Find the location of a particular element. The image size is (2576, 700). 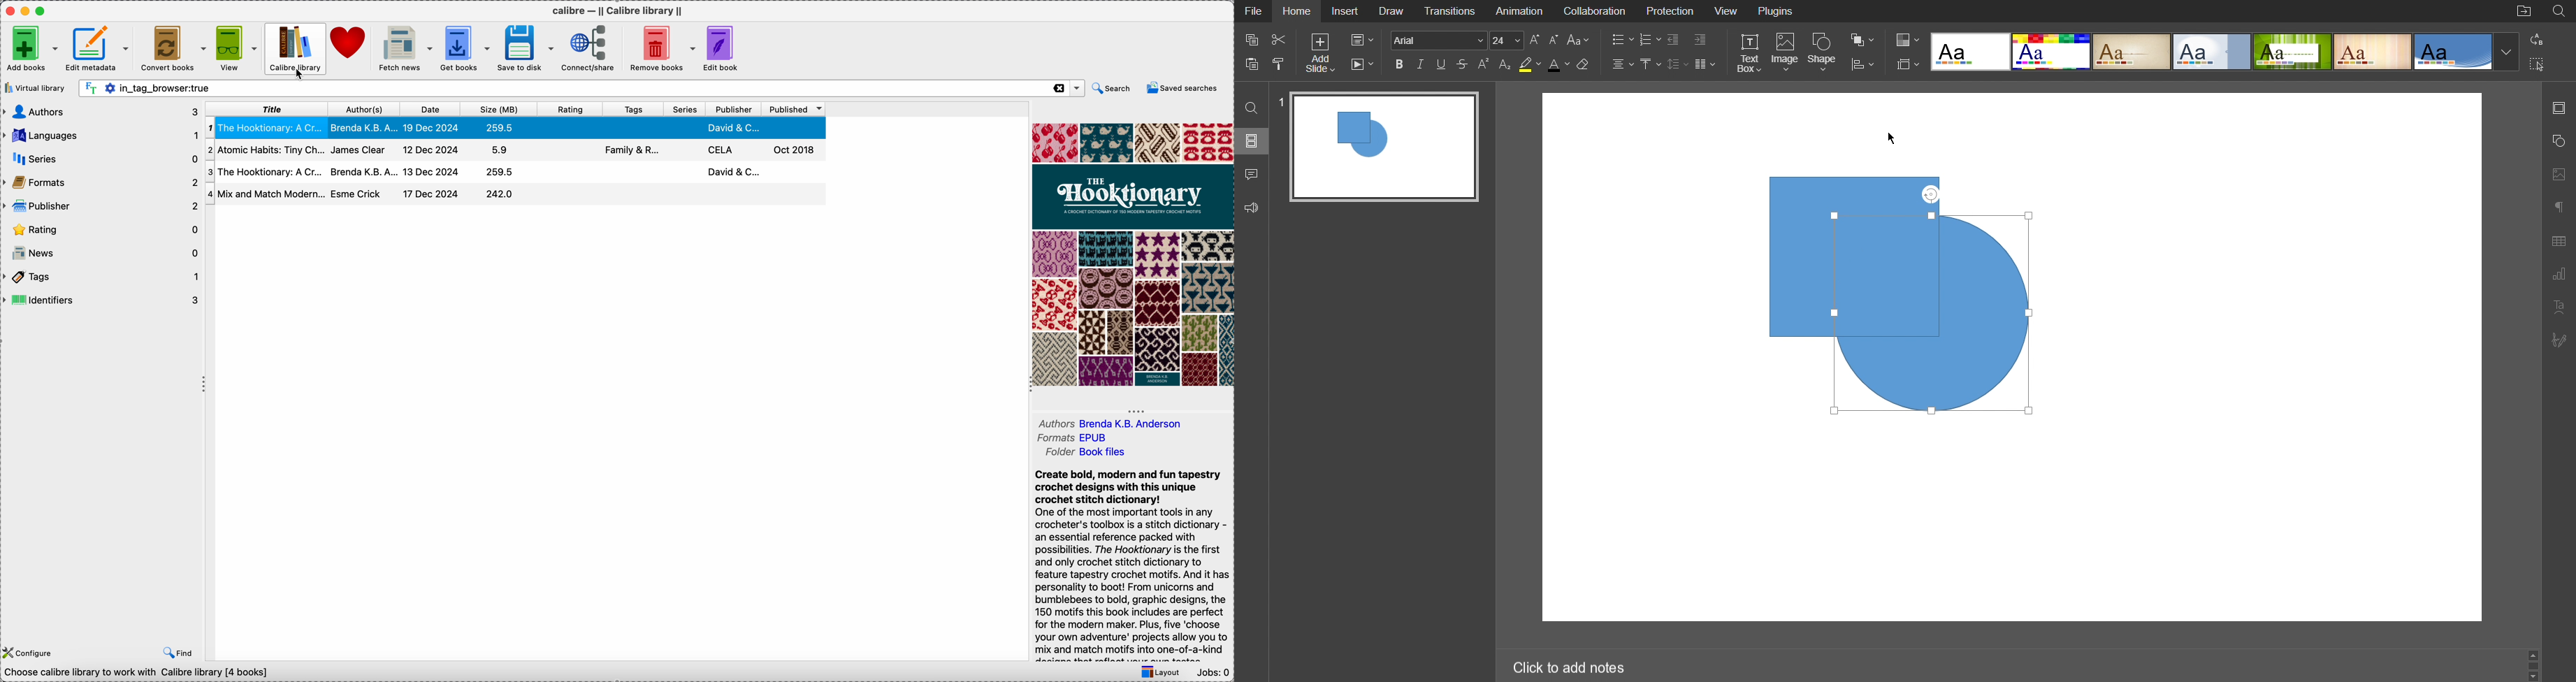

Copy Style is located at coordinates (1279, 65).